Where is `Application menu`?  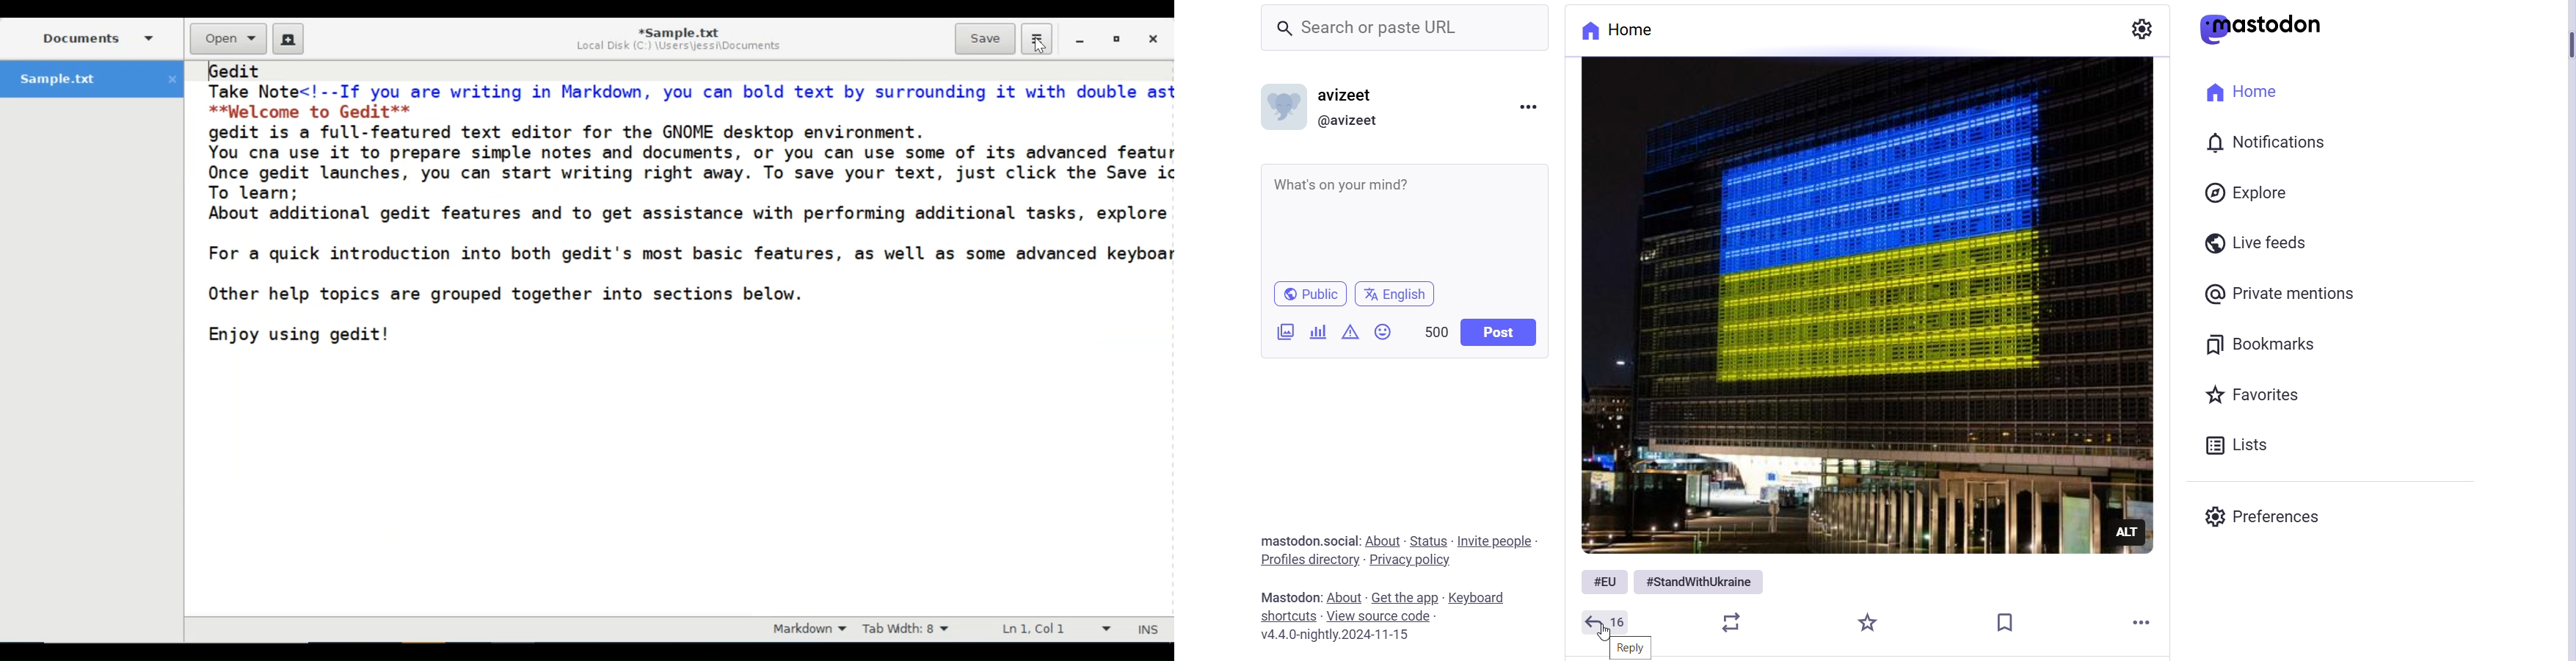 Application menu is located at coordinates (1037, 38).